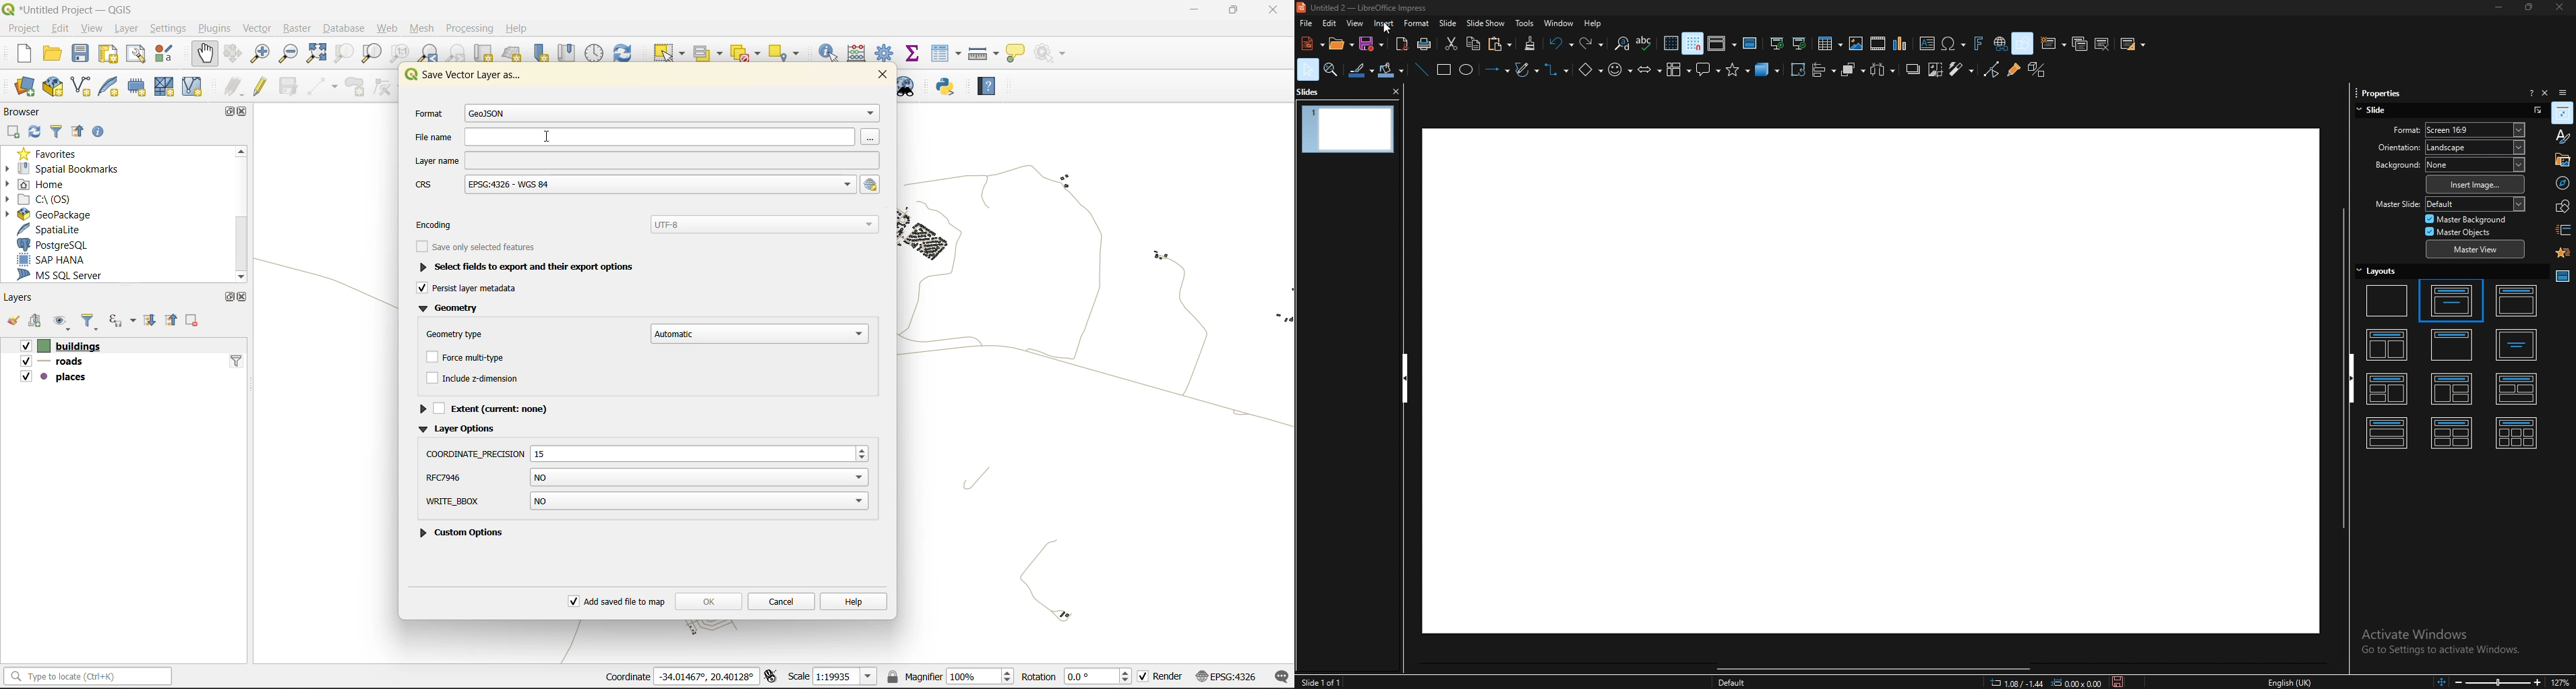 Image resolution: width=2576 pixels, height=700 pixels. Describe the element at coordinates (67, 260) in the screenshot. I see `sap hana` at that location.